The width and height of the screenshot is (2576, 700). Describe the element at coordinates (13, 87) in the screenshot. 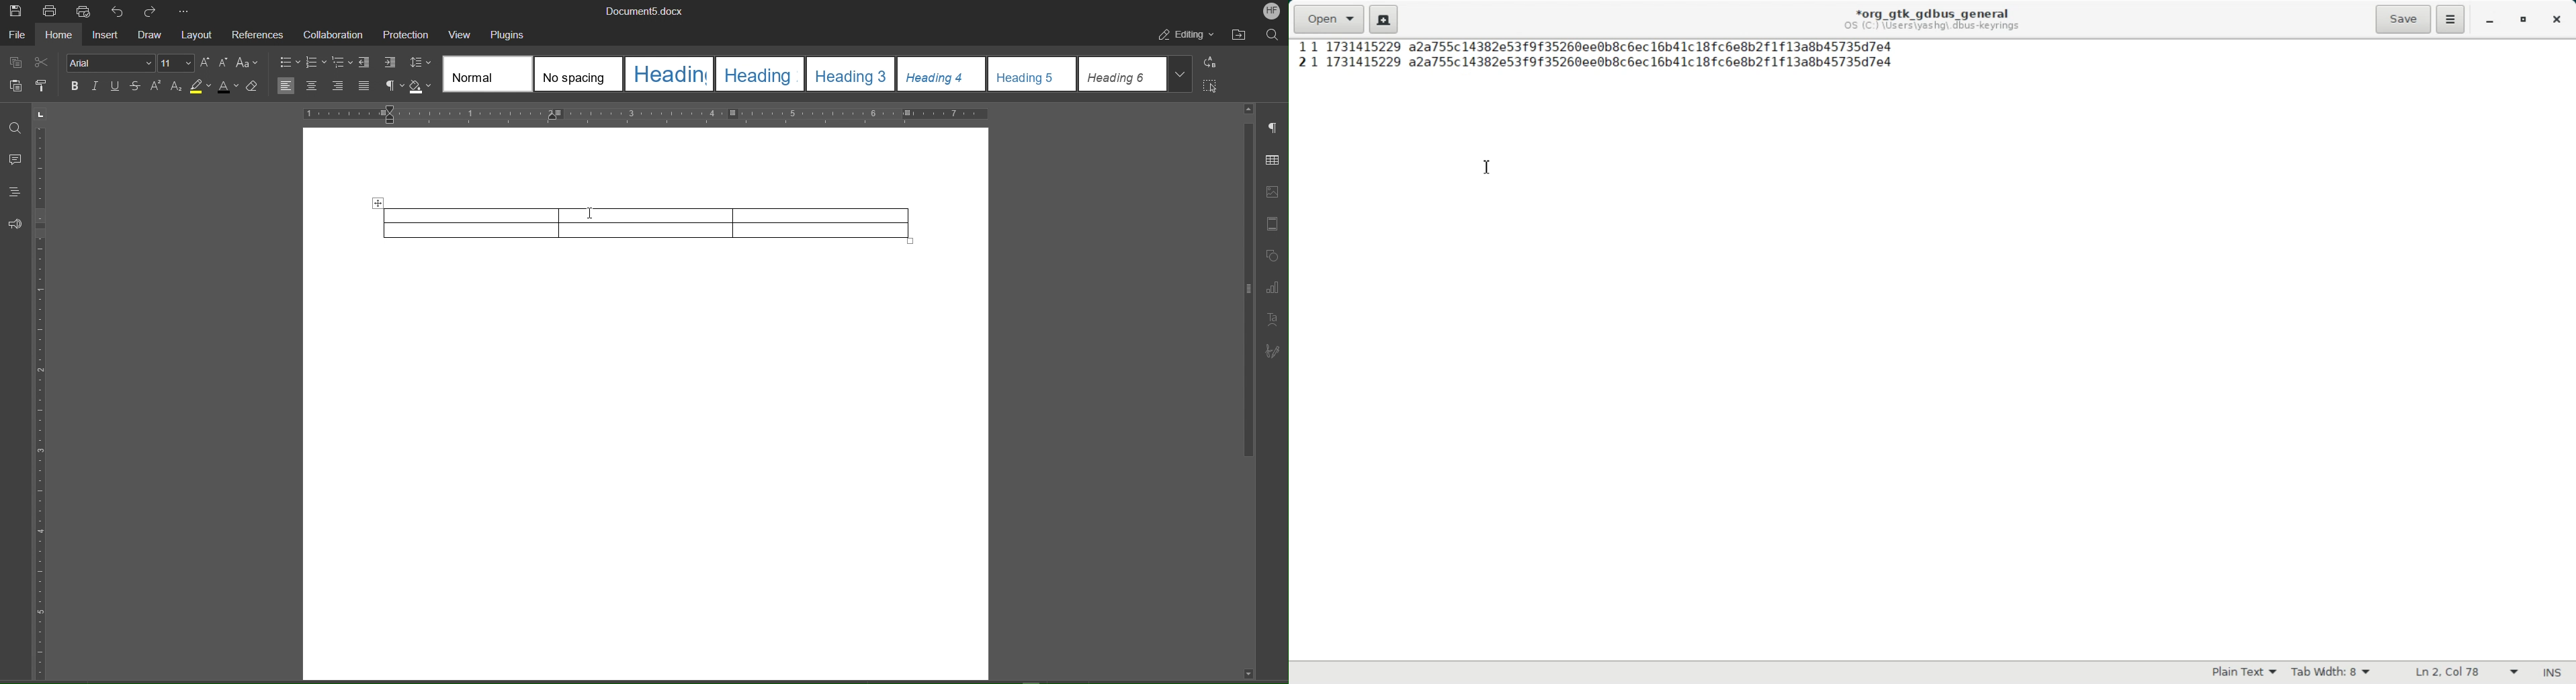

I see `Paste` at that location.